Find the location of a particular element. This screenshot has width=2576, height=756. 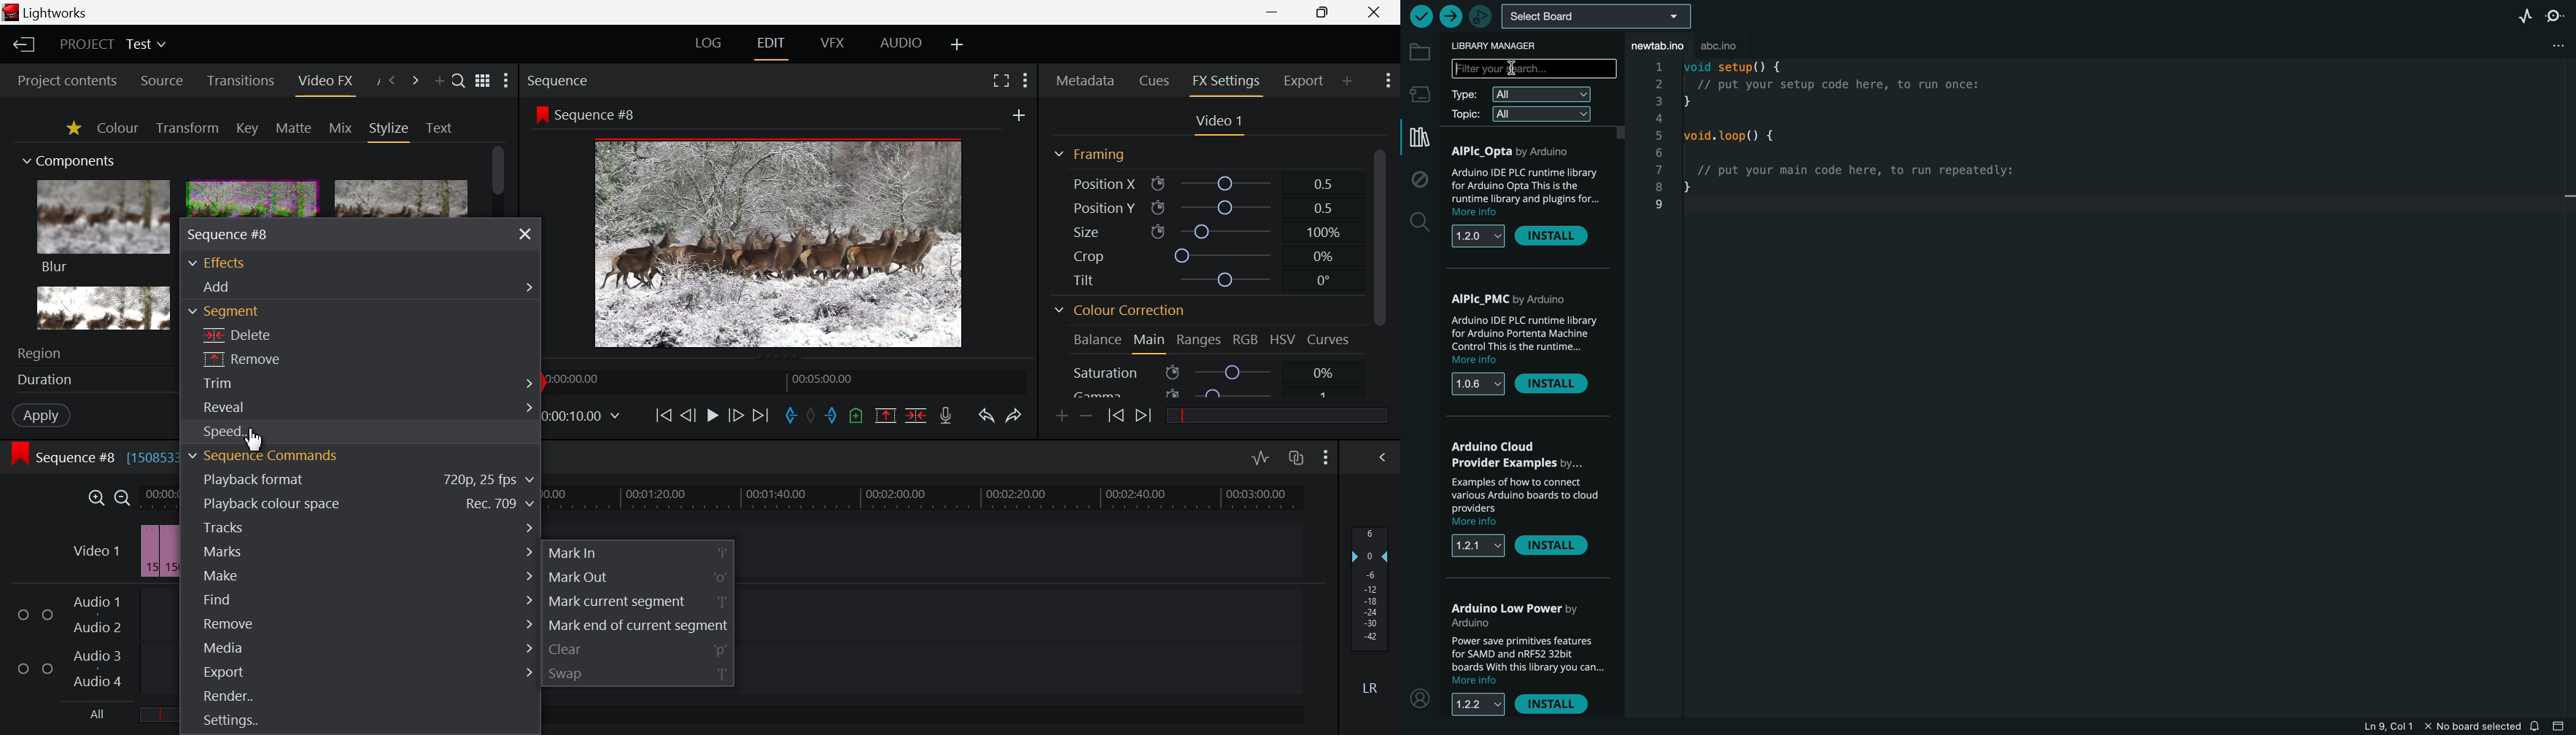

Components is located at coordinates (71, 162).